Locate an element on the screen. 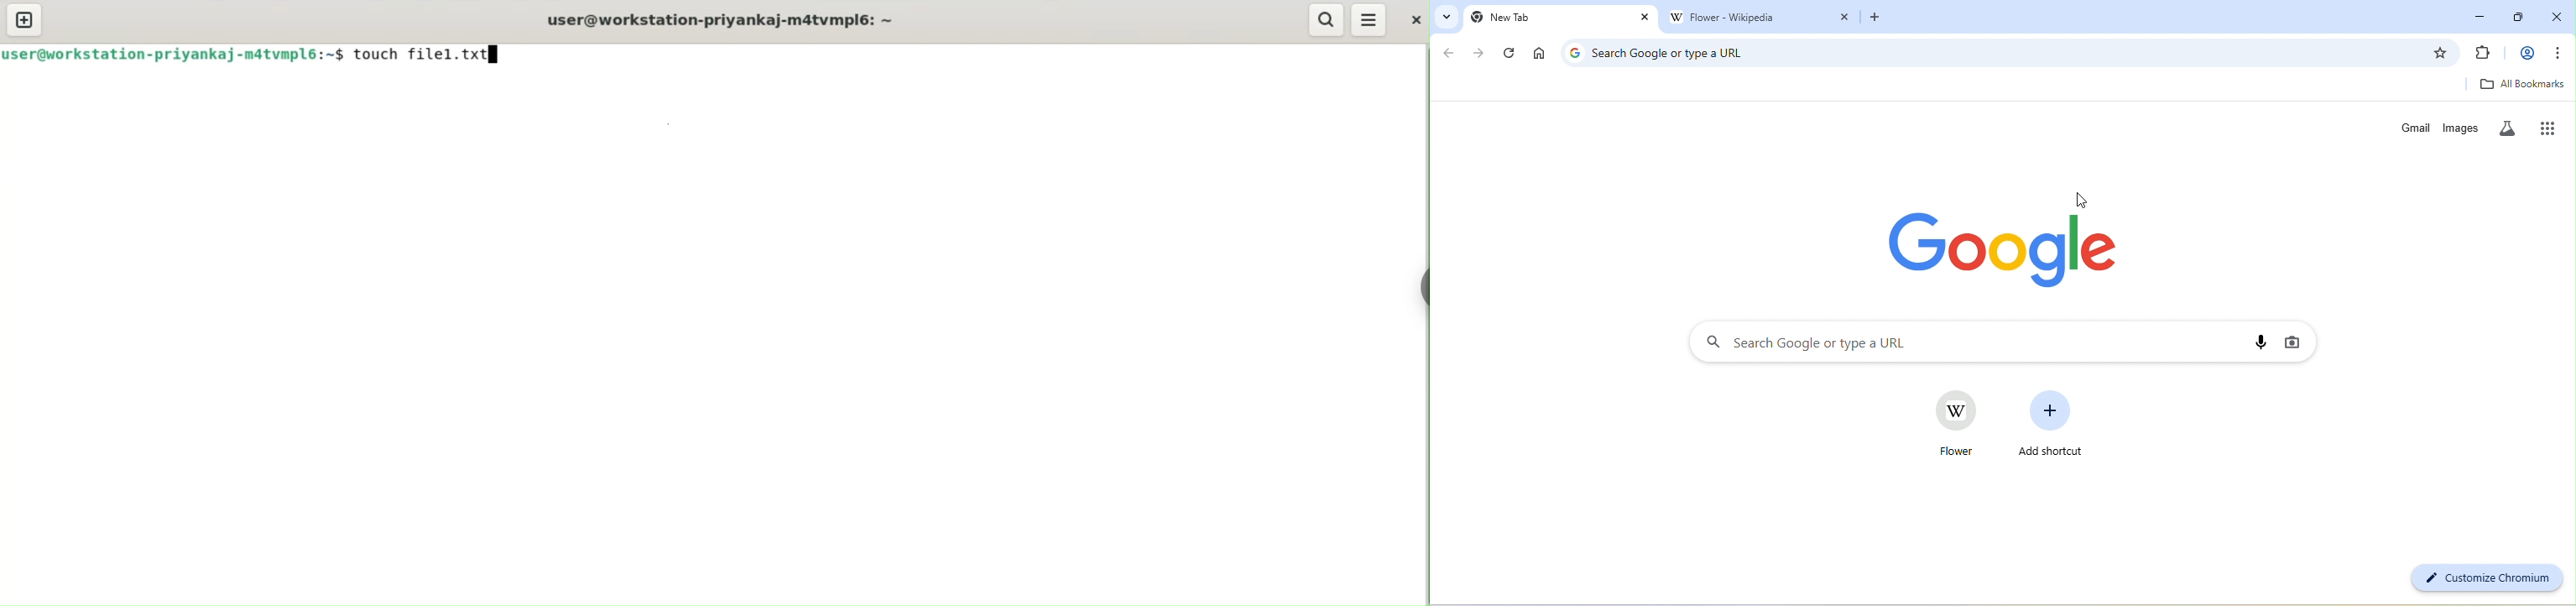 The width and height of the screenshot is (2576, 616). google apps is located at coordinates (2553, 127).